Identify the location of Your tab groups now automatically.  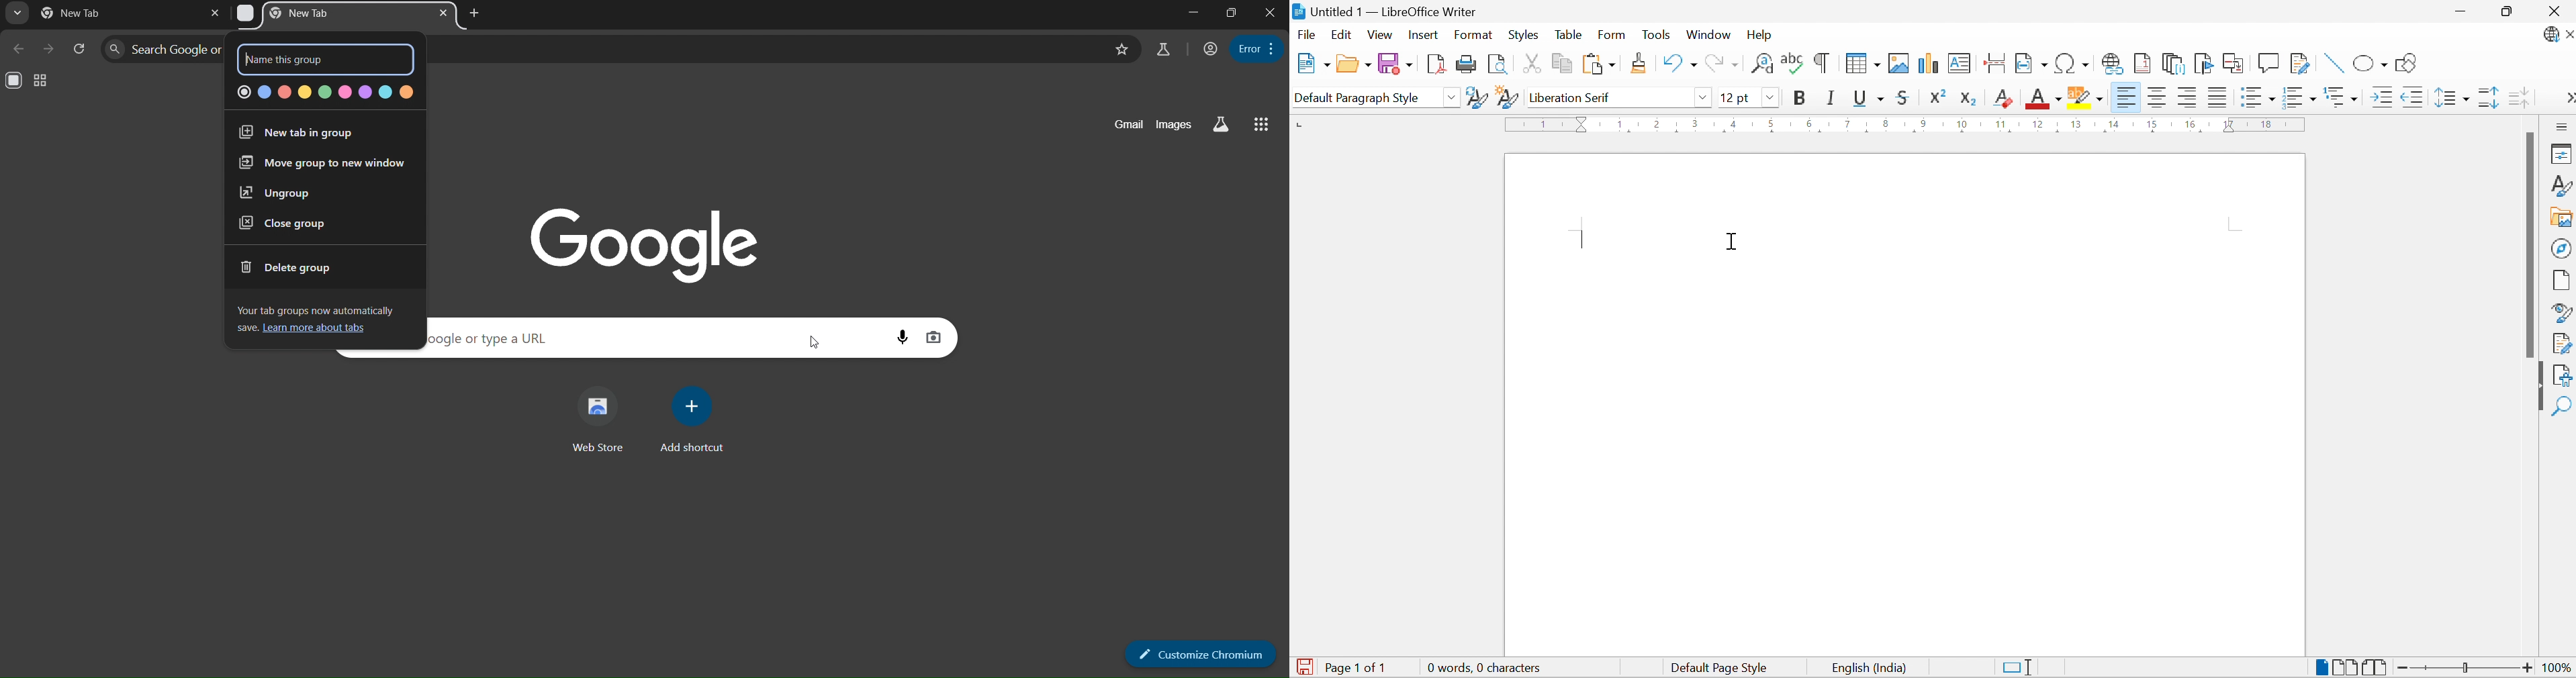
(321, 311).